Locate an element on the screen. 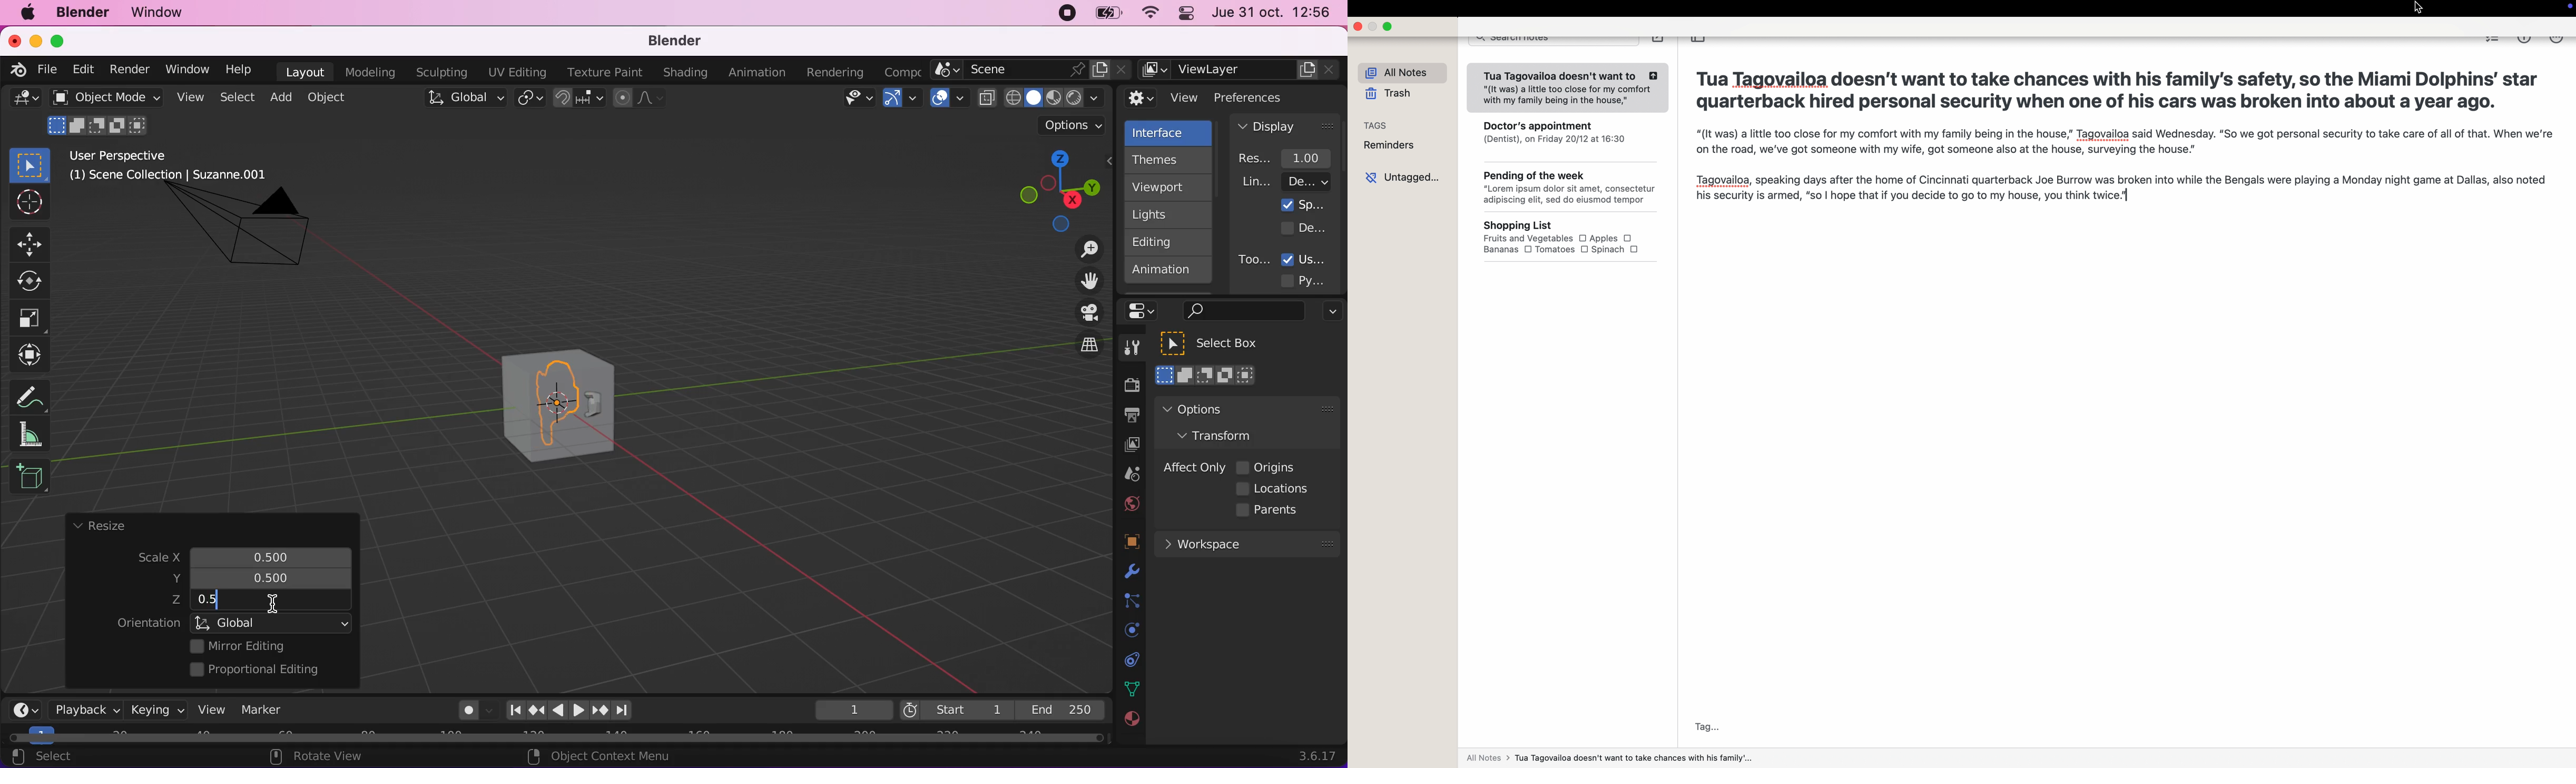 The image size is (2576, 784). keyframe is located at coordinates (852, 711).